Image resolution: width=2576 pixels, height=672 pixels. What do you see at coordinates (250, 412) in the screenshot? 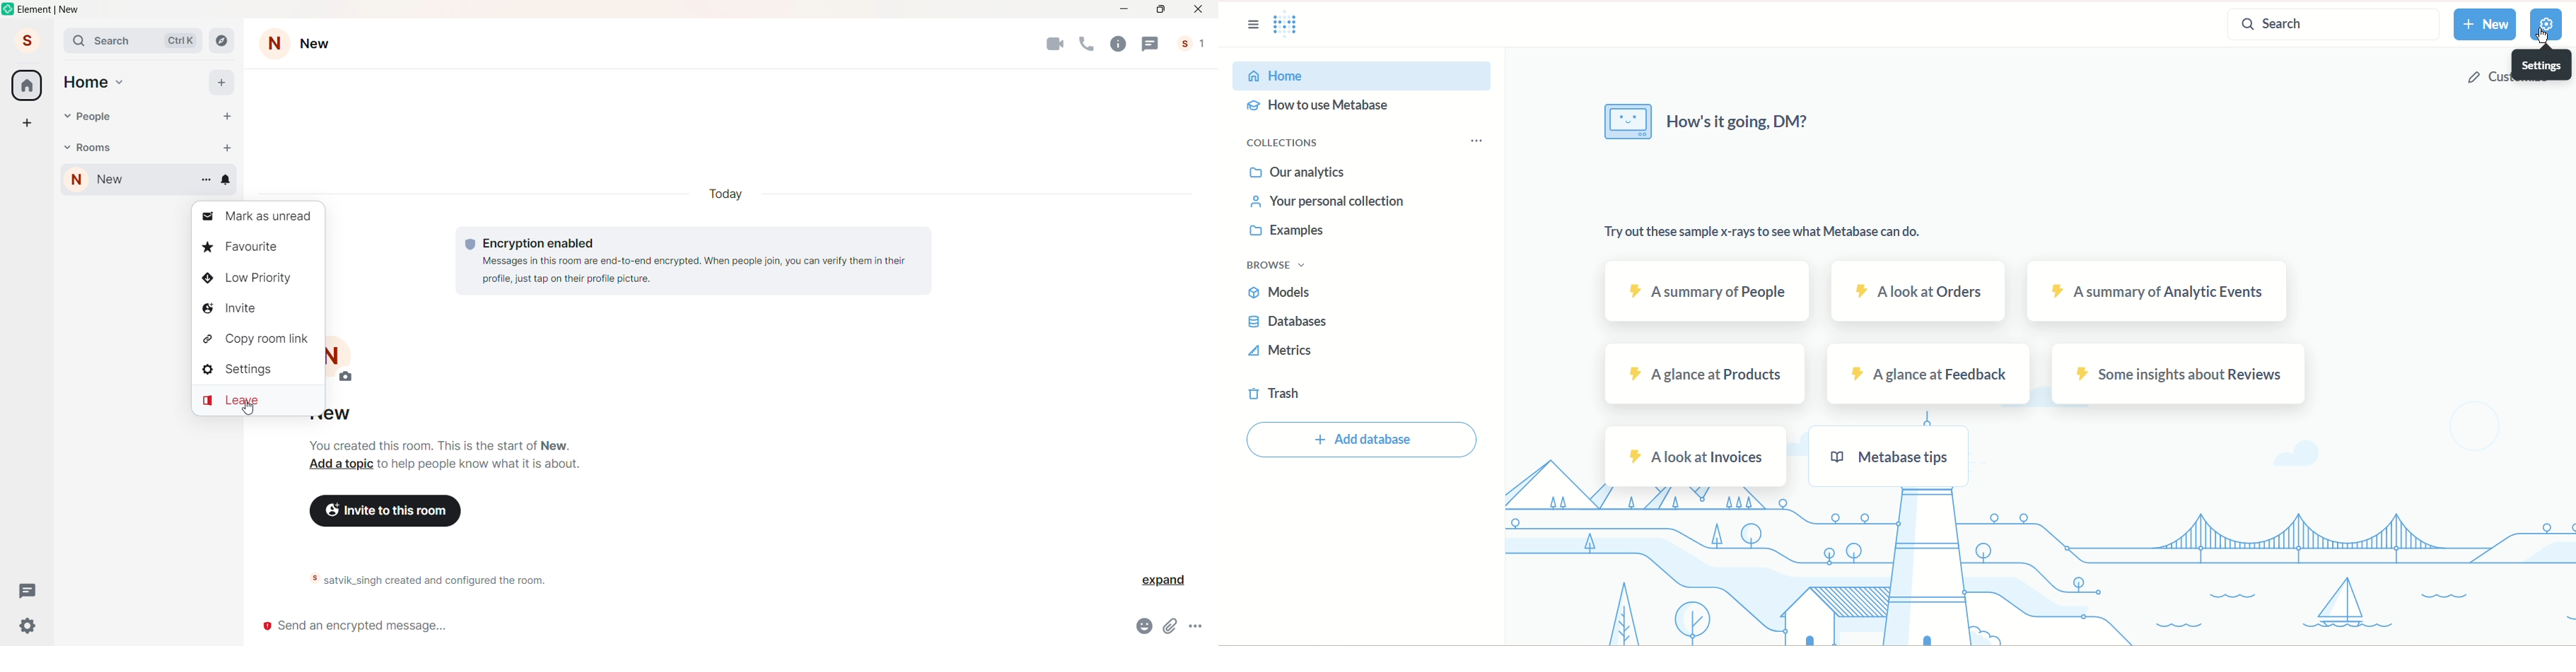
I see `Cursor` at bounding box center [250, 412].